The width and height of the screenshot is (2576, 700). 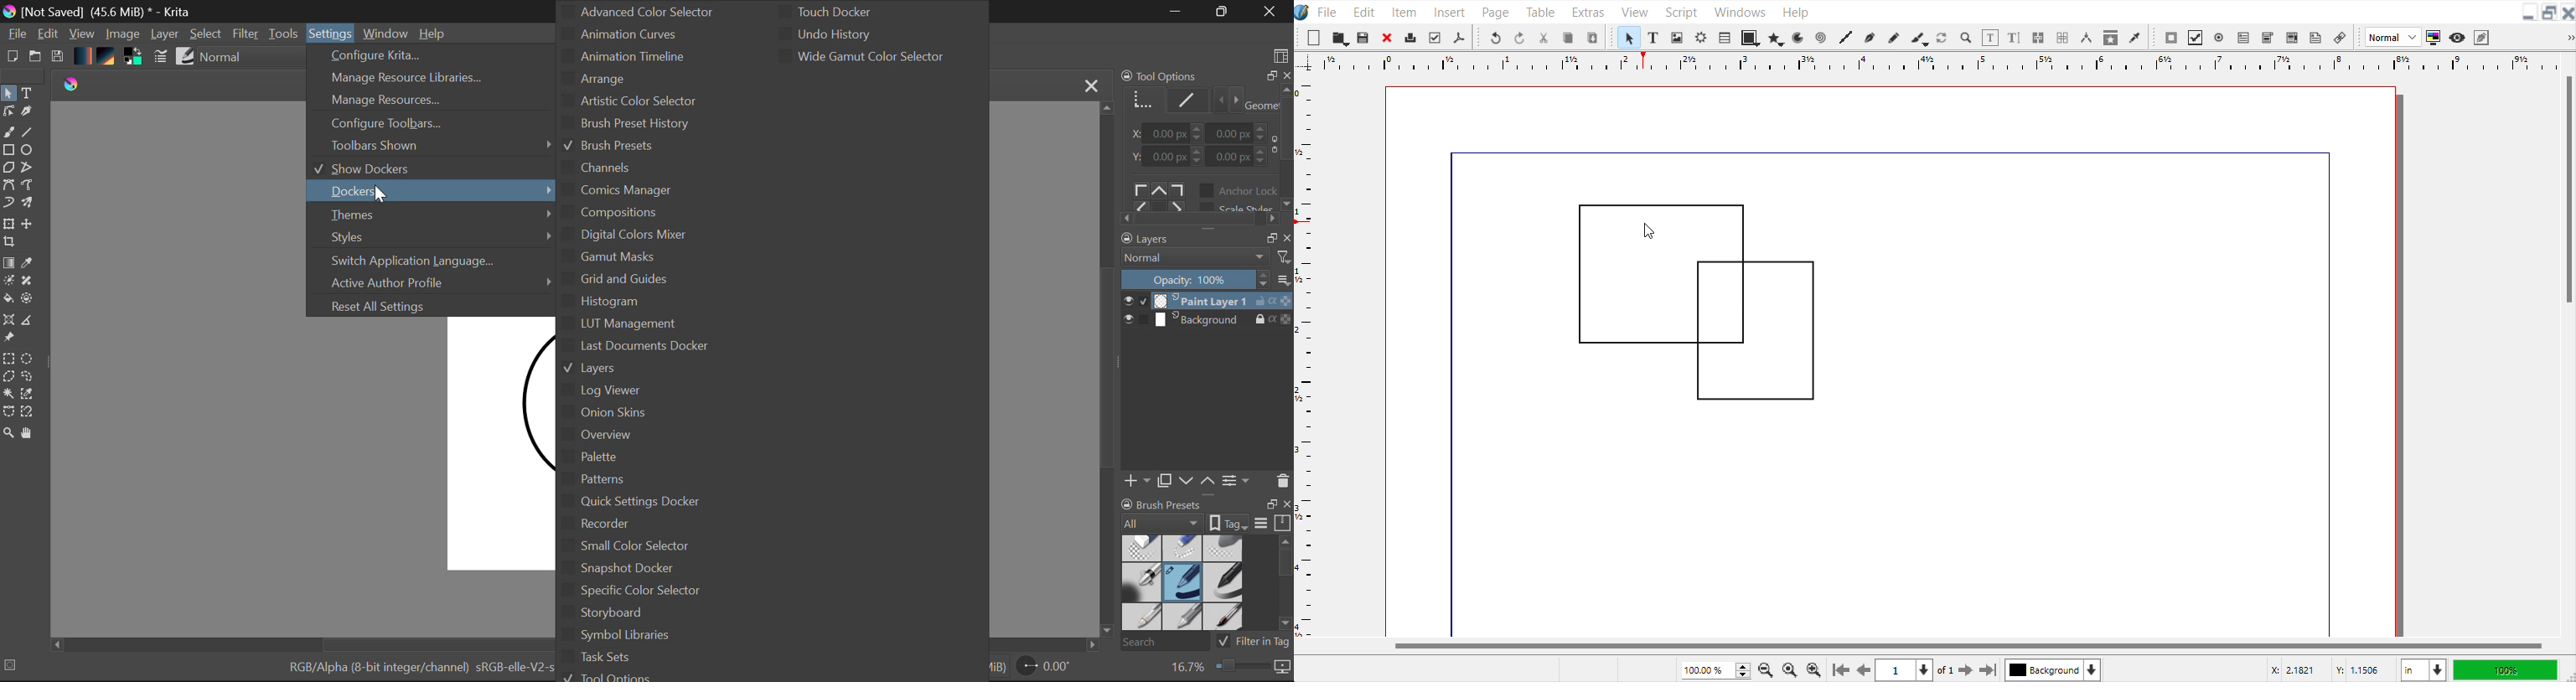 What do you see at coordinates (692, 436) in the screenshot?
I see `Overview` at bounding box center [692, 436].